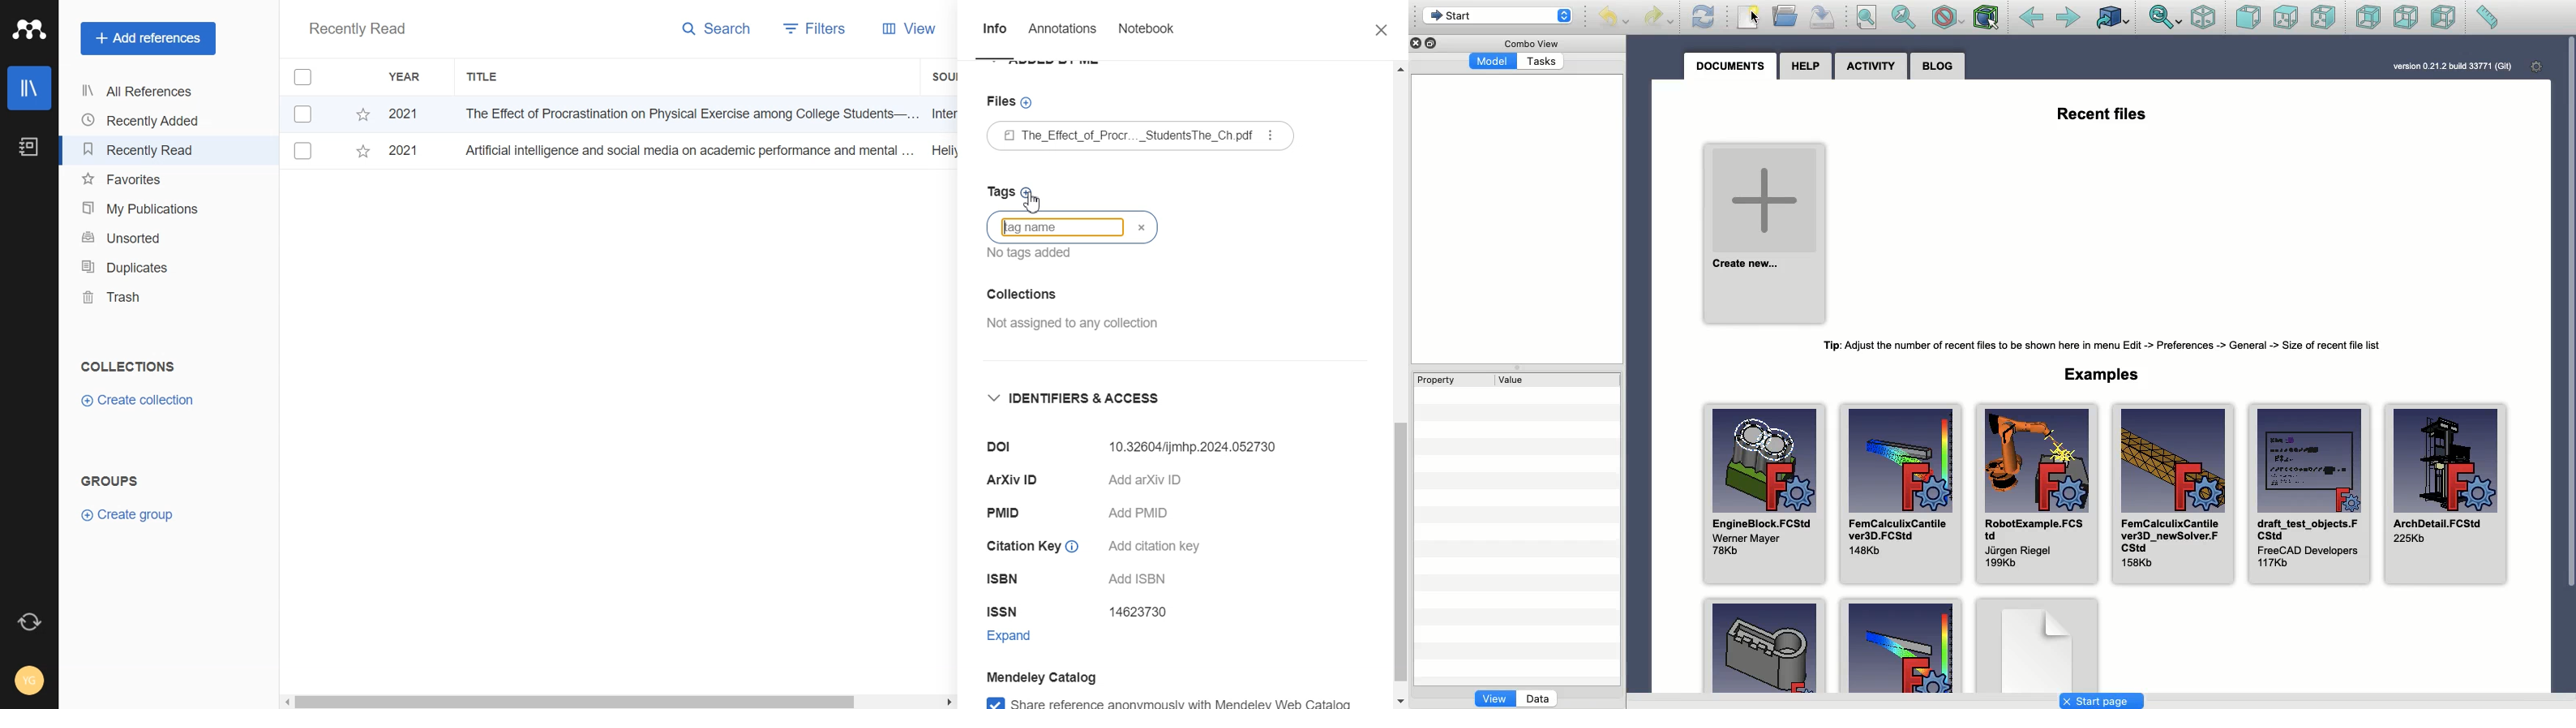  Describe the element at coordinates (306, 113) in the screenshot. I see `Checkbox` at that location.